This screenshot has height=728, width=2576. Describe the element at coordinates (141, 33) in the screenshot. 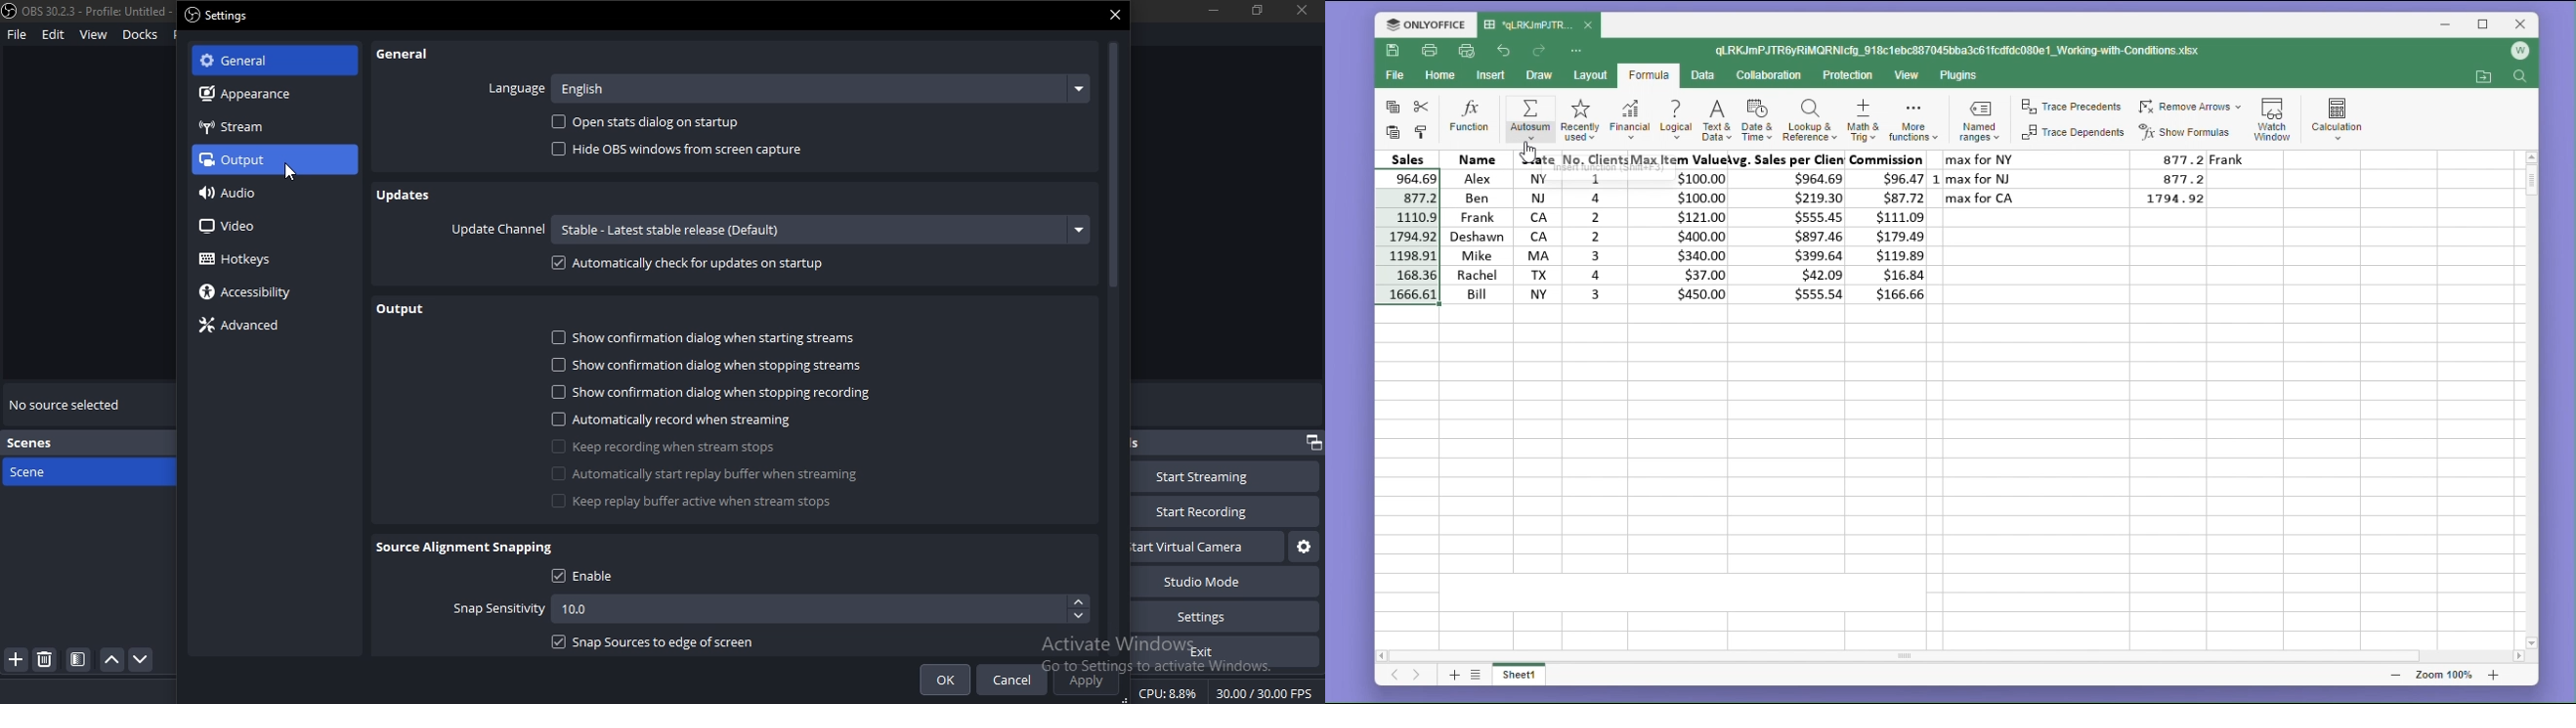

I see `docks` at that location.